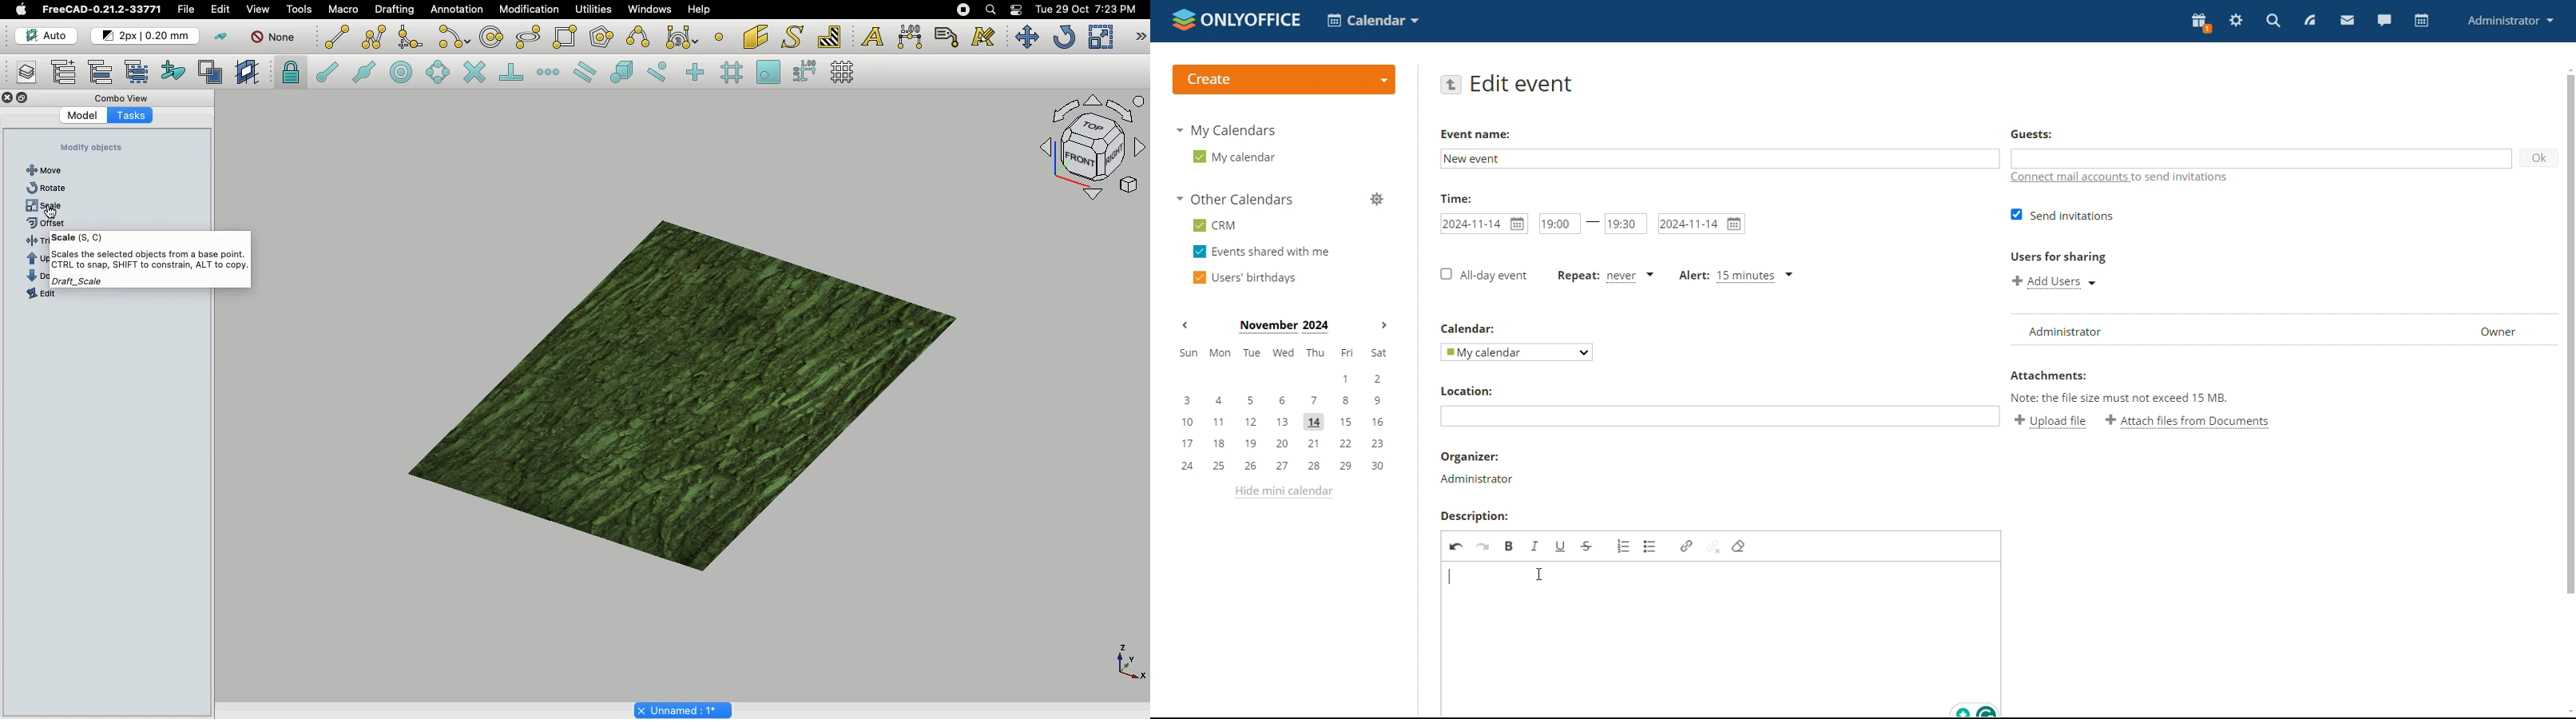 The image size is (2576, 728). I want to click on location, so click(1476, 392).